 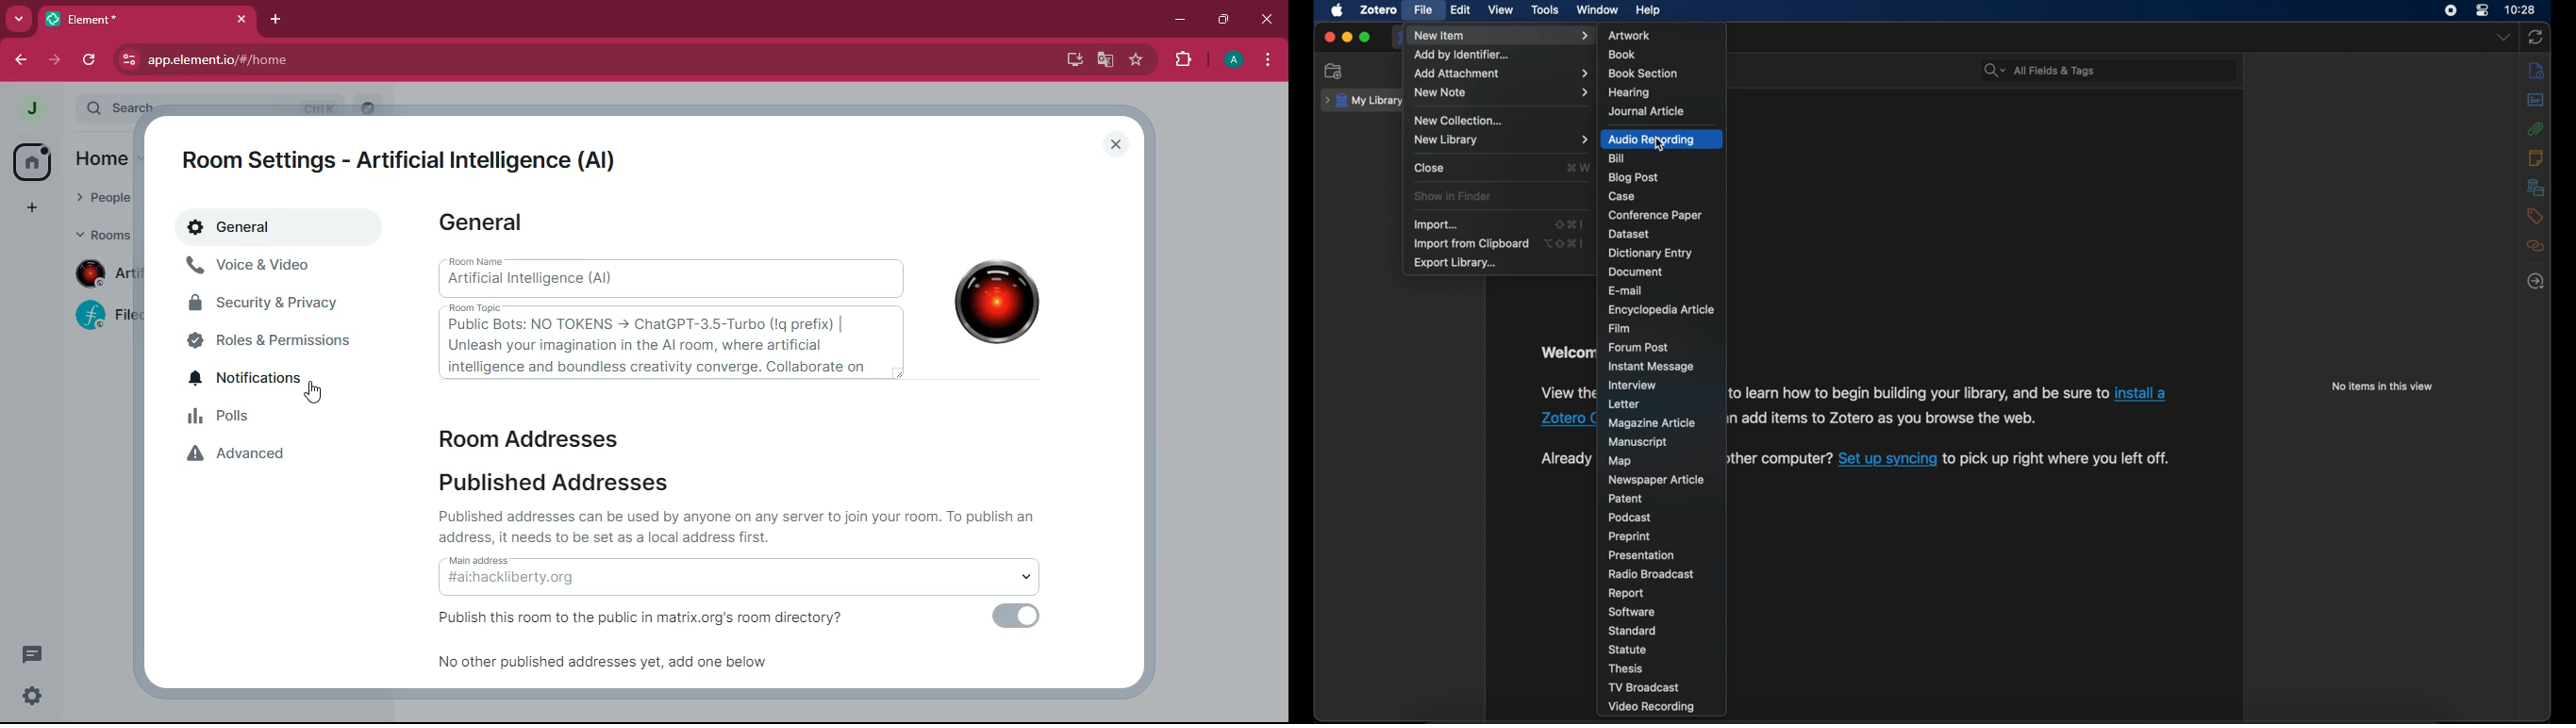 What do you see at coordinates (2537, 246) in the screenshot?
I see `related` at bounding box center [2537, 246].